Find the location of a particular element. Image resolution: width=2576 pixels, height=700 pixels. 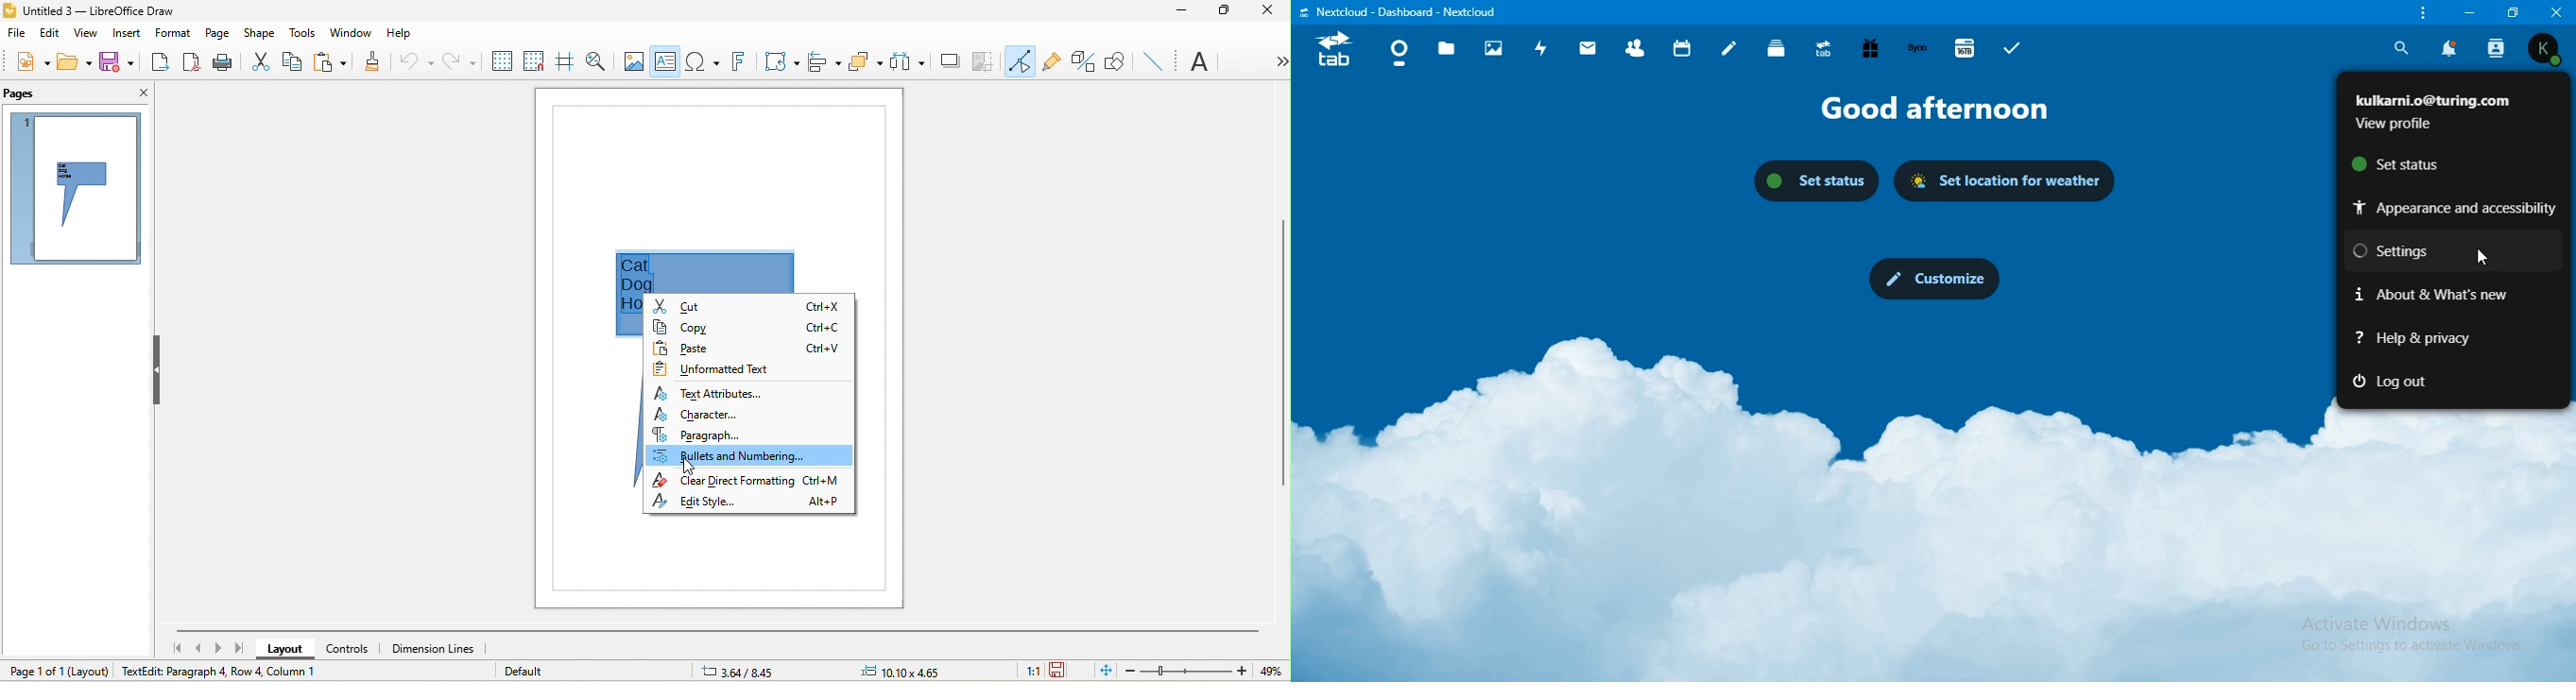

tools is located at coordinates (305, 33).